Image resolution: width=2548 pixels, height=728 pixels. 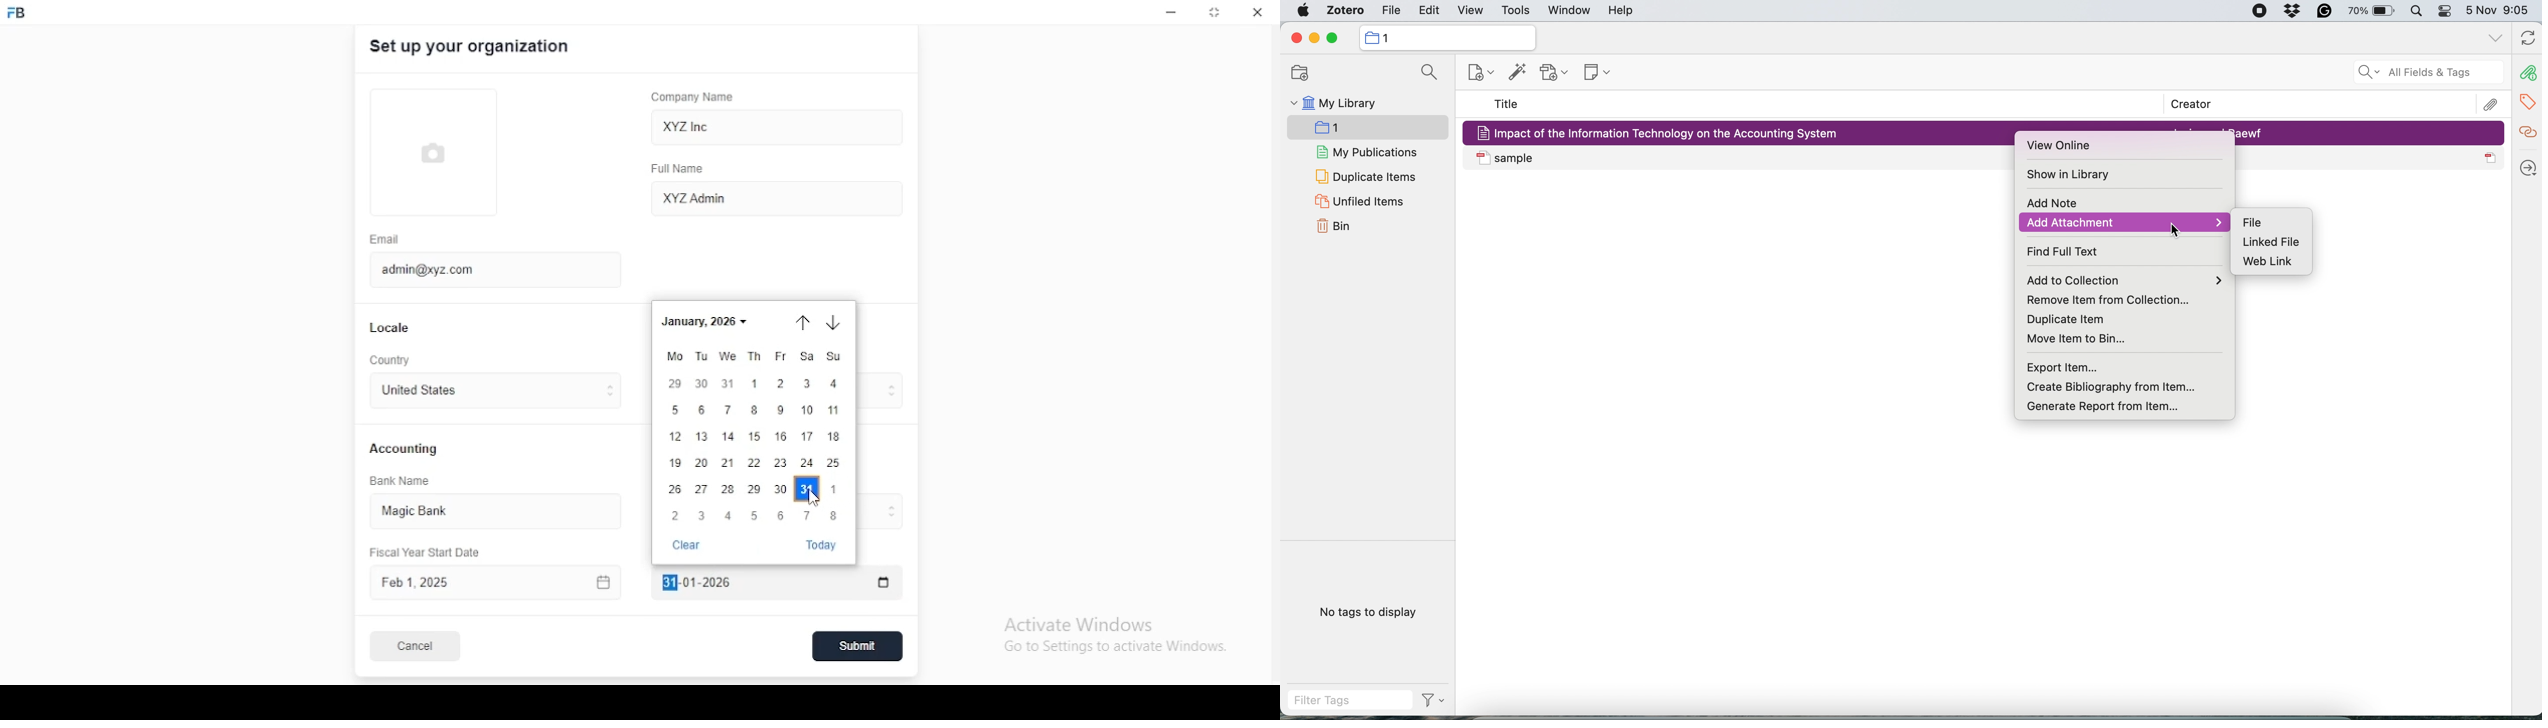 I want to click on no tags to display, so click(x=1370, y=612).